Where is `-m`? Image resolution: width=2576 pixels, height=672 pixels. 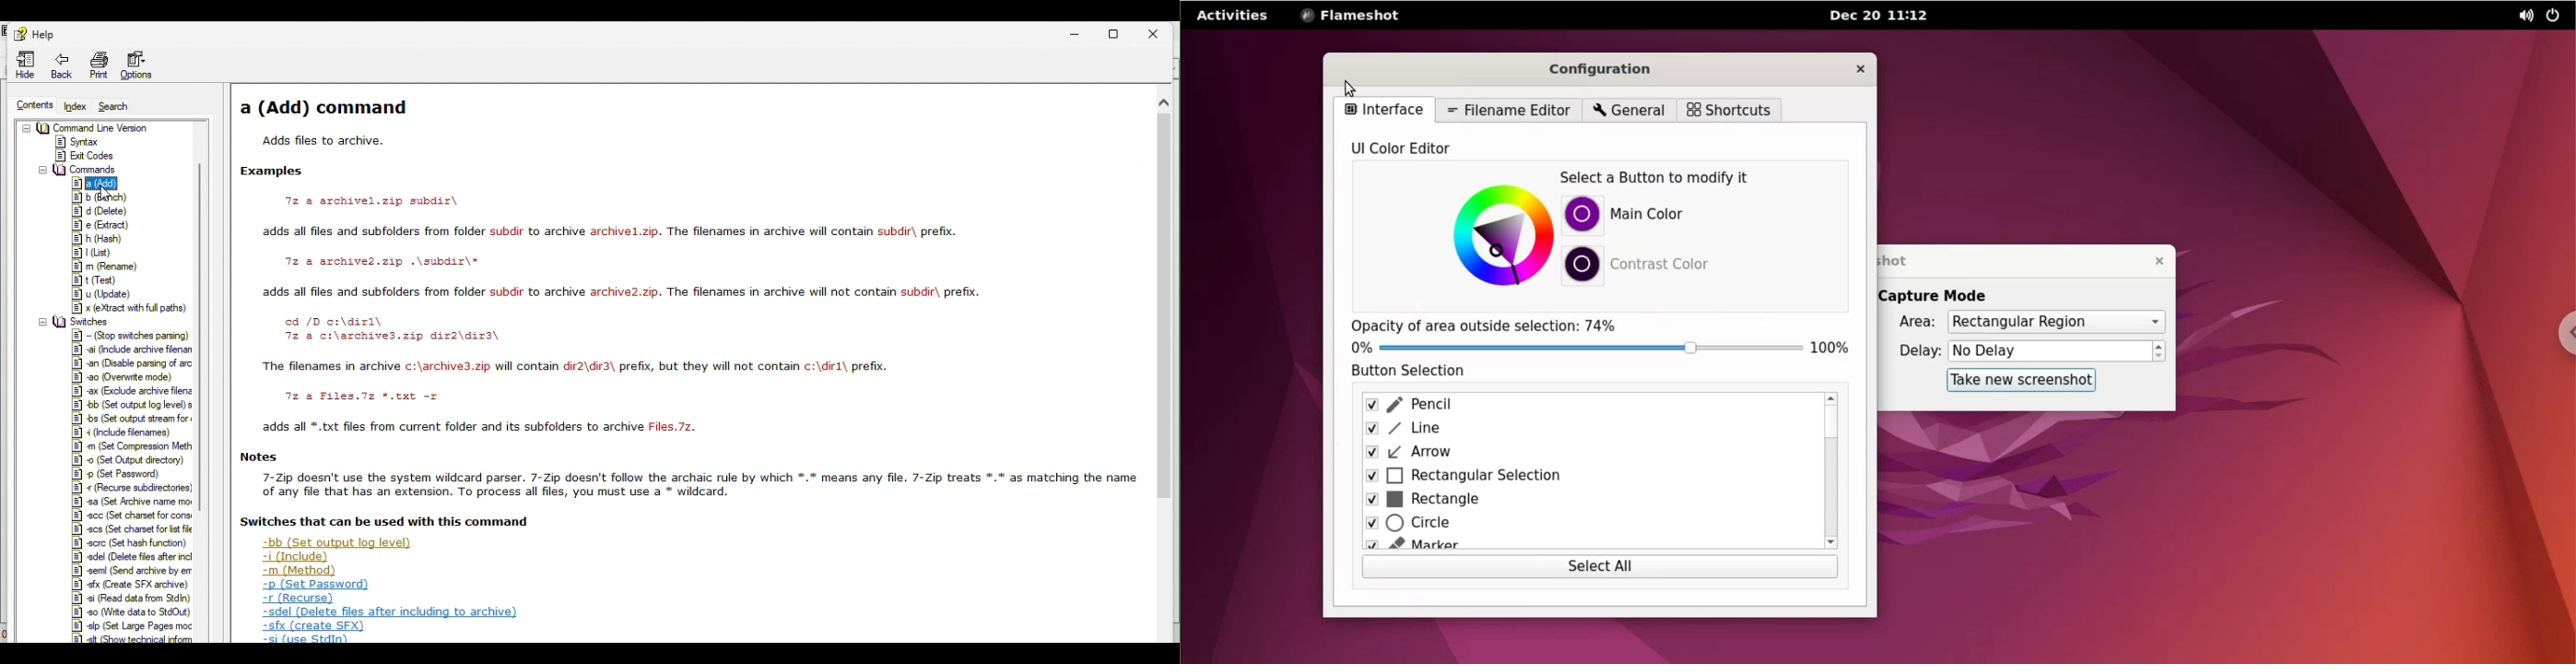
-m is located at coordinates (133, 445).